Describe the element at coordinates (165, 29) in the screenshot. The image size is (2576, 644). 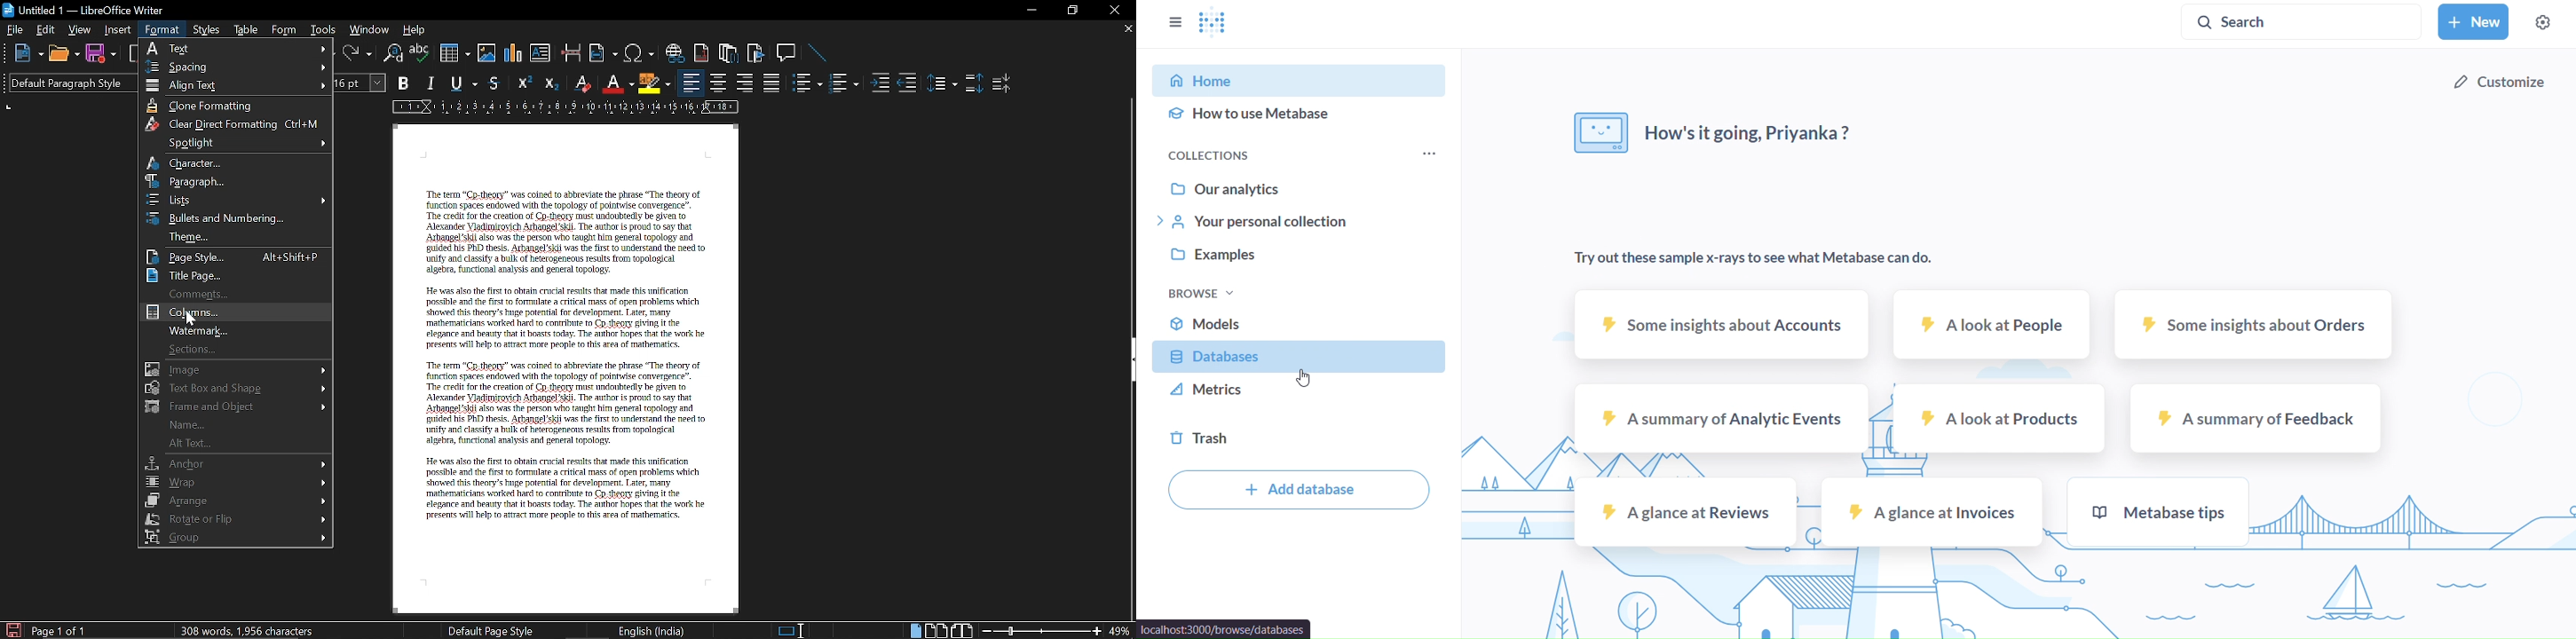
I see `Format` at that location.